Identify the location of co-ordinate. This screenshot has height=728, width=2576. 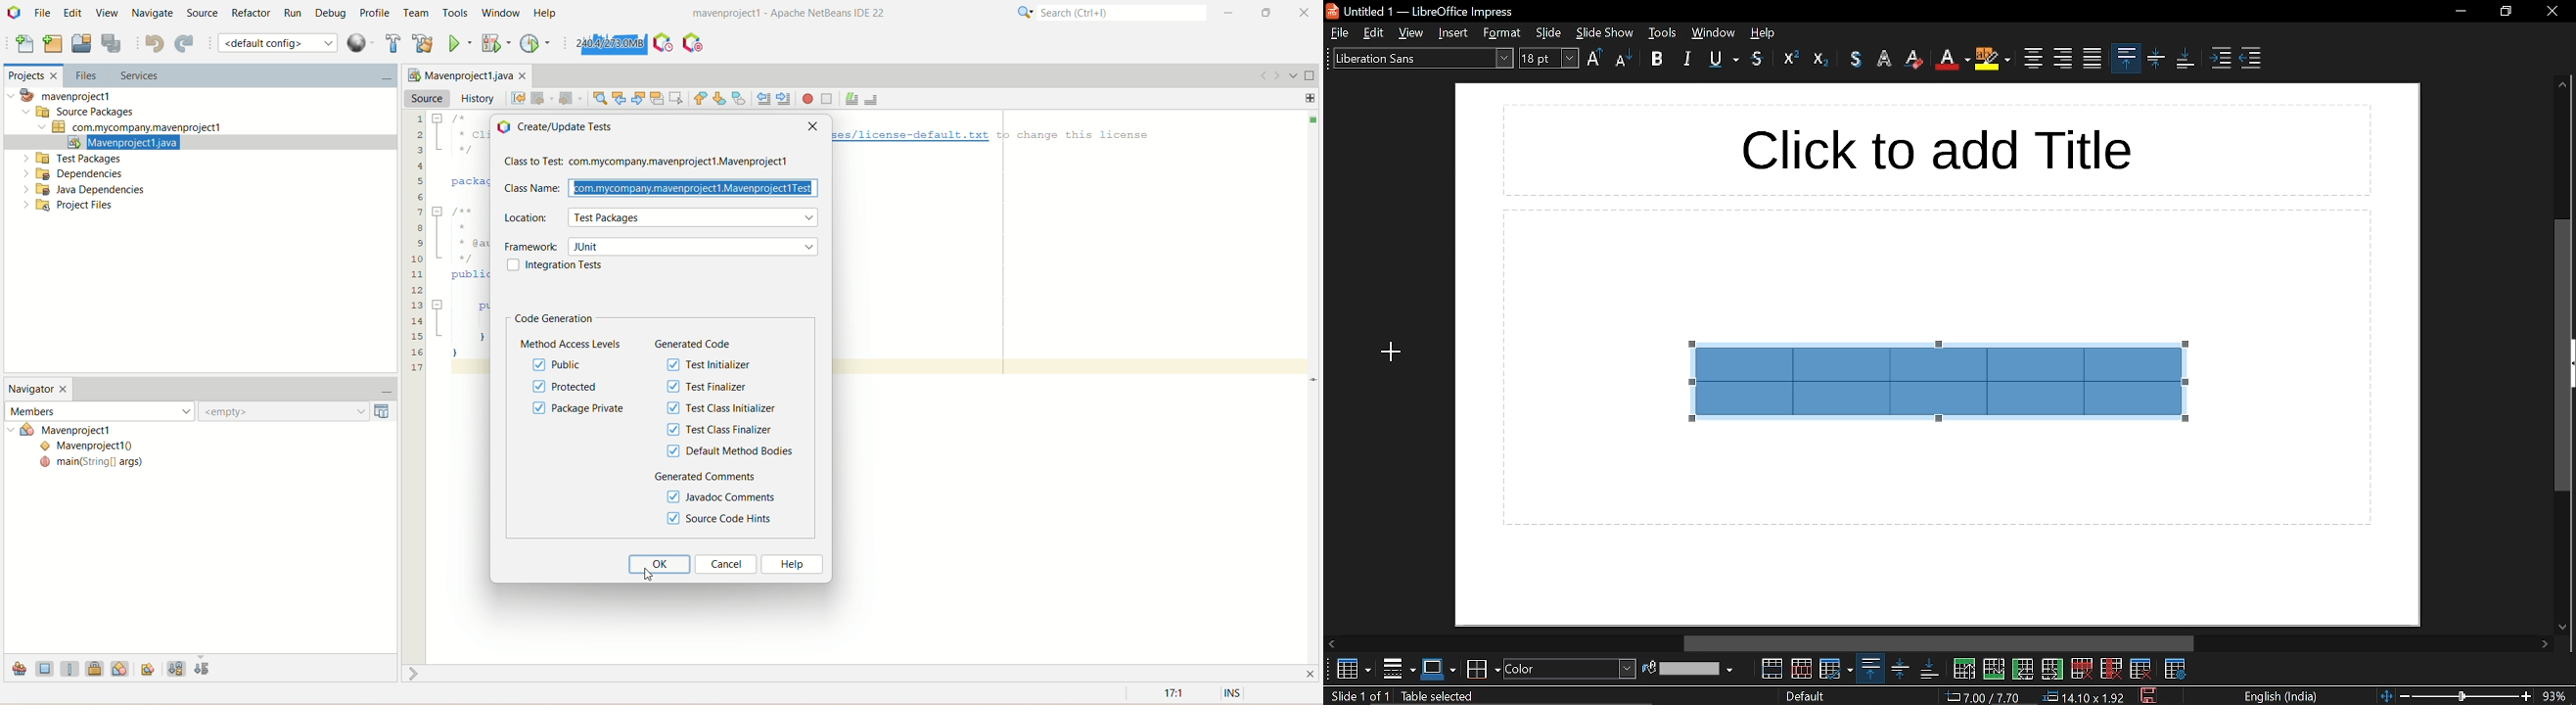
(1985, 697).